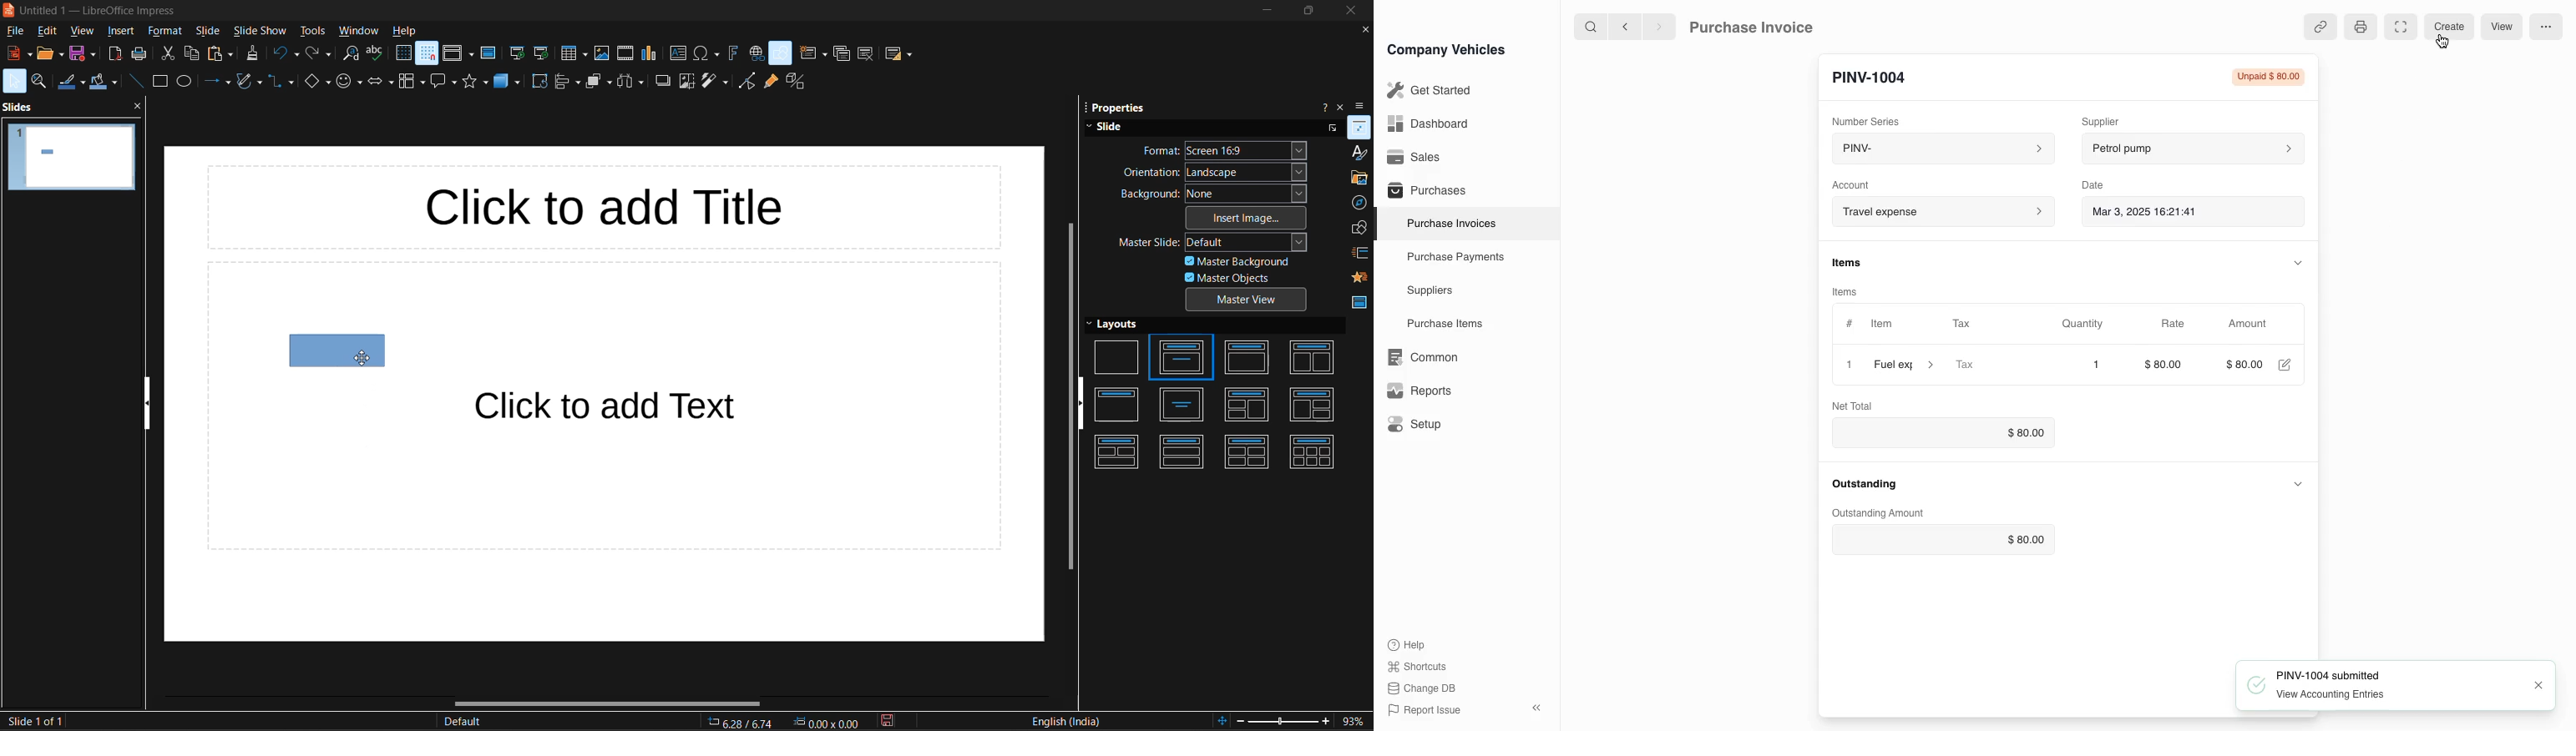 The width and height of the screenshot is (2576, 756). Describe the element at coordinates (1366, 29) in the screenshot. I see `close document` at that location.